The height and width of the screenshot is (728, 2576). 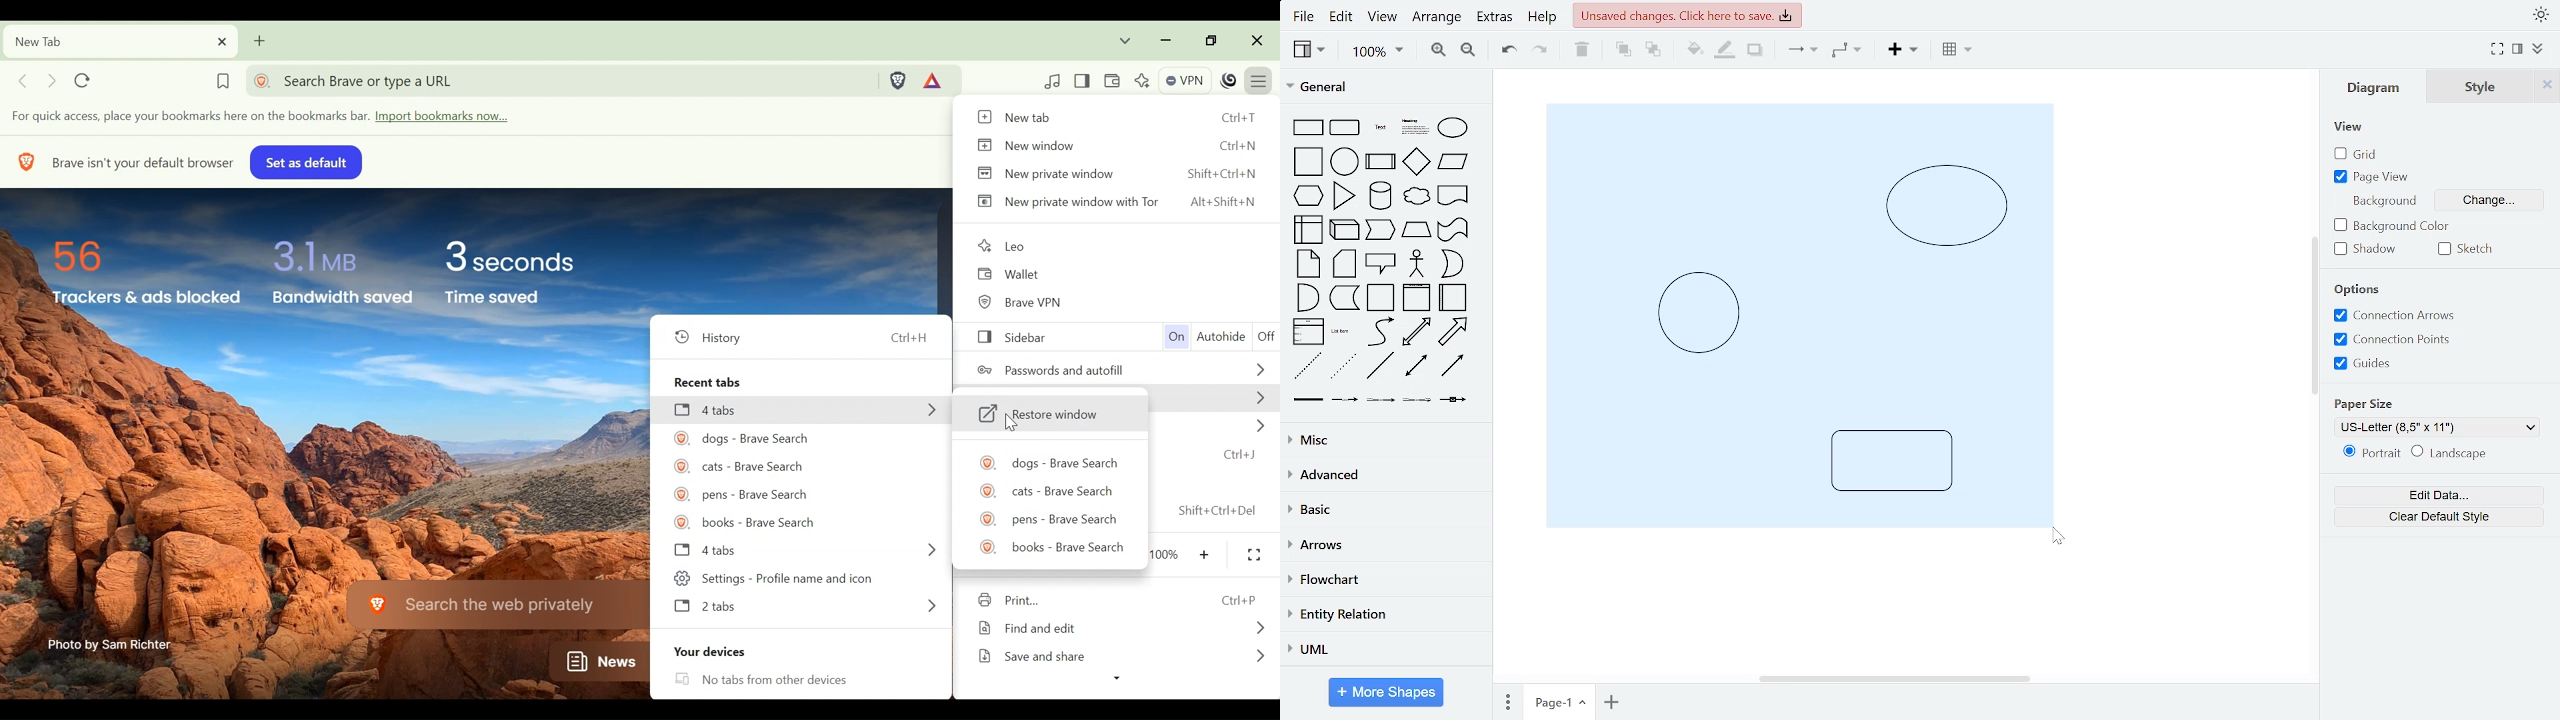 I want to click on New tab, so click(x=1029, y=116).